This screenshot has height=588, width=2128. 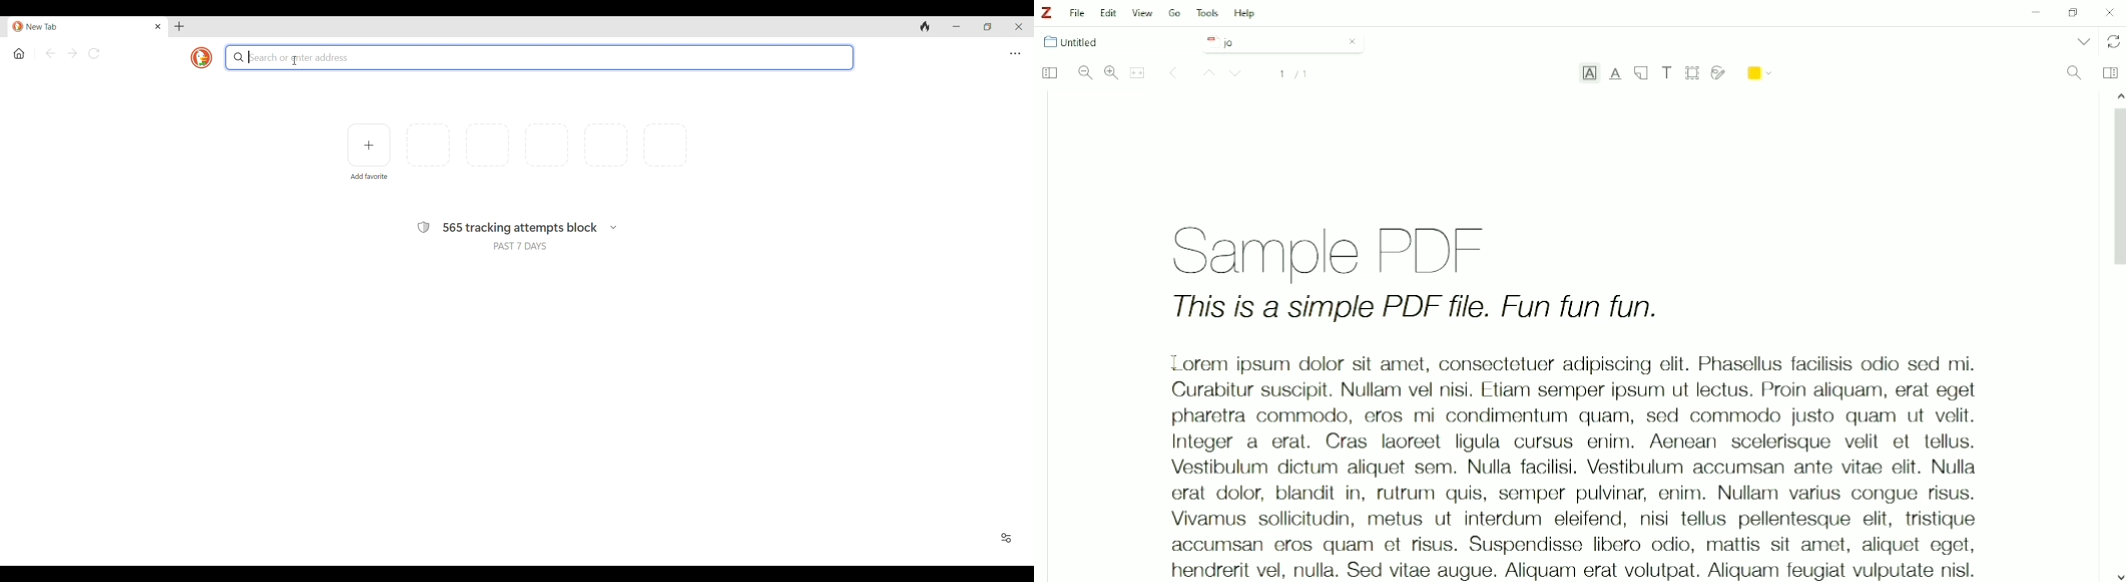 I want to click on Close, so click(x=1352, y=41).